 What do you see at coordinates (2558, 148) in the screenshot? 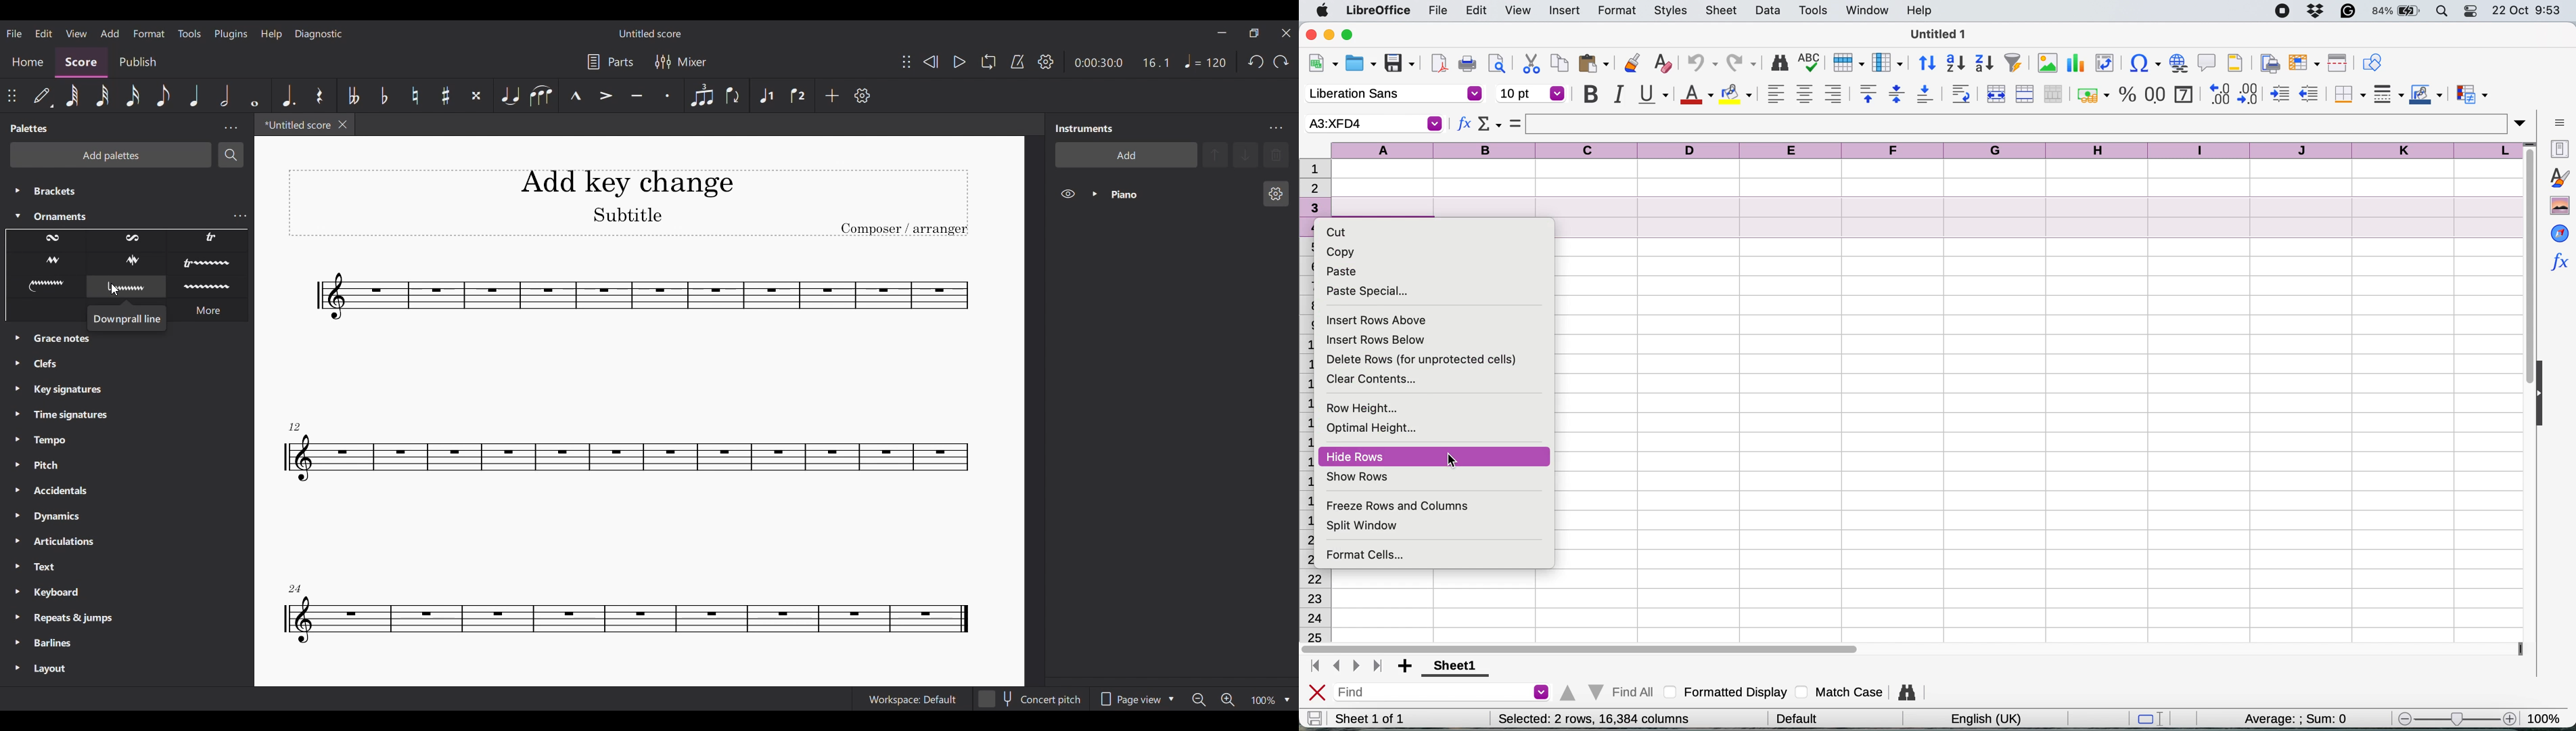
I see `properties` at bounding box center [2558, 148].